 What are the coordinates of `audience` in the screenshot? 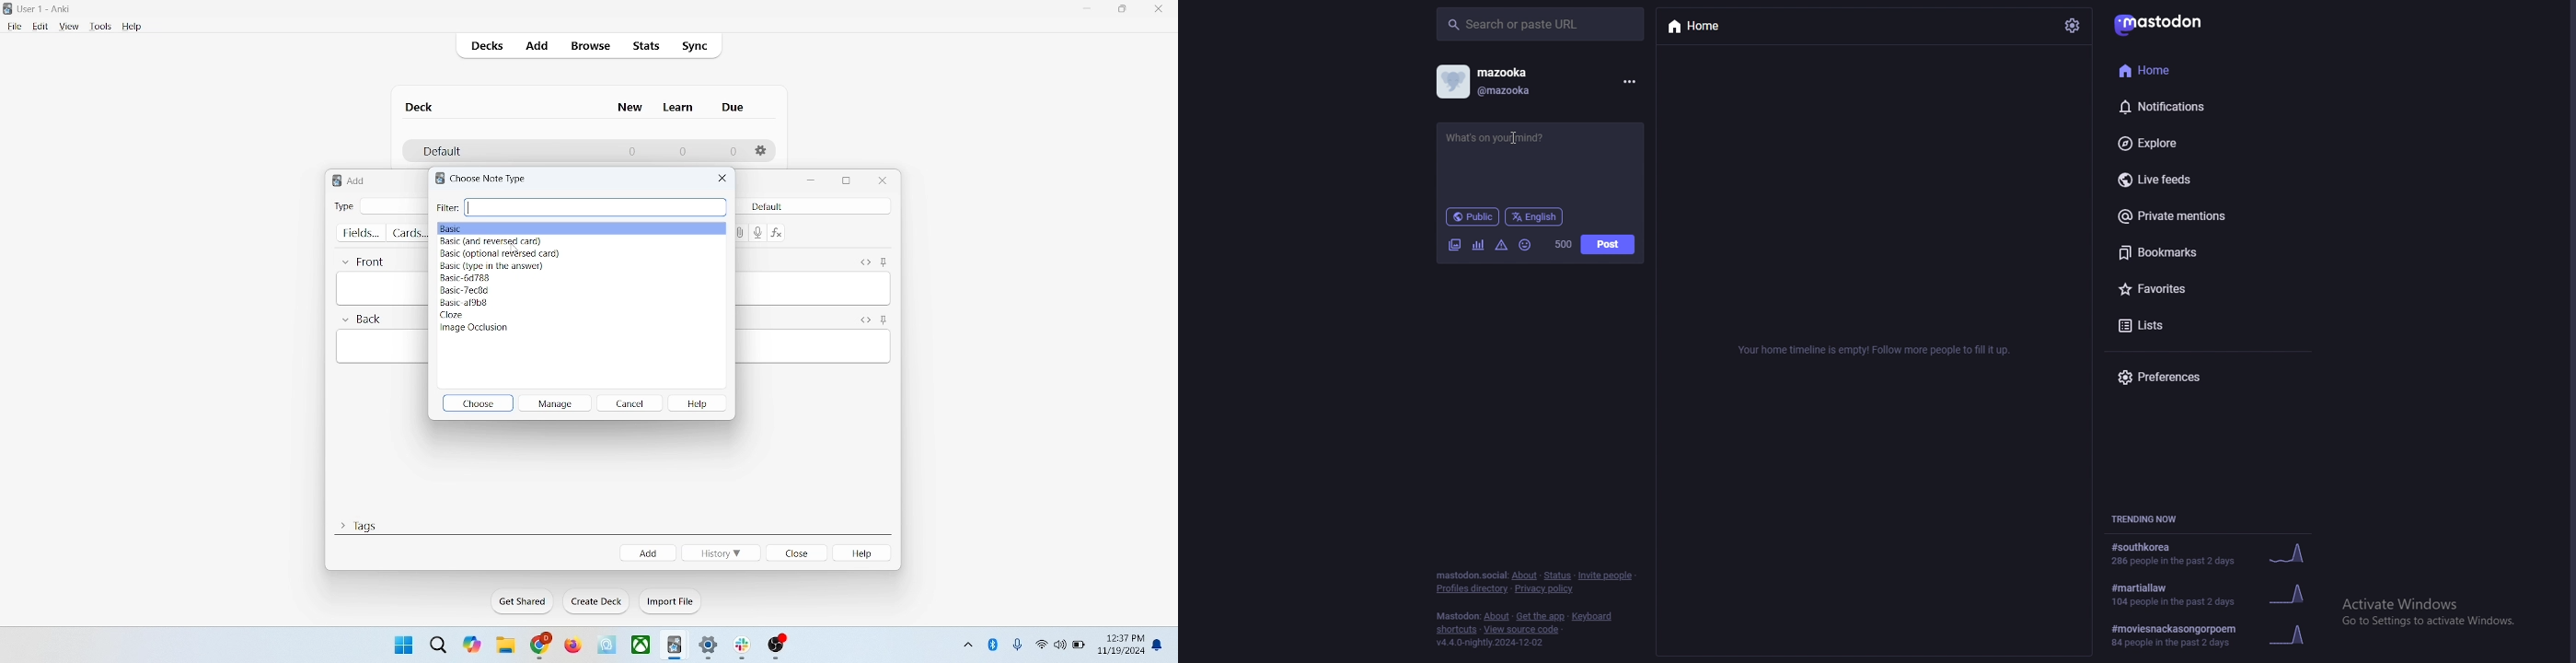 It's located at (1473, 216).